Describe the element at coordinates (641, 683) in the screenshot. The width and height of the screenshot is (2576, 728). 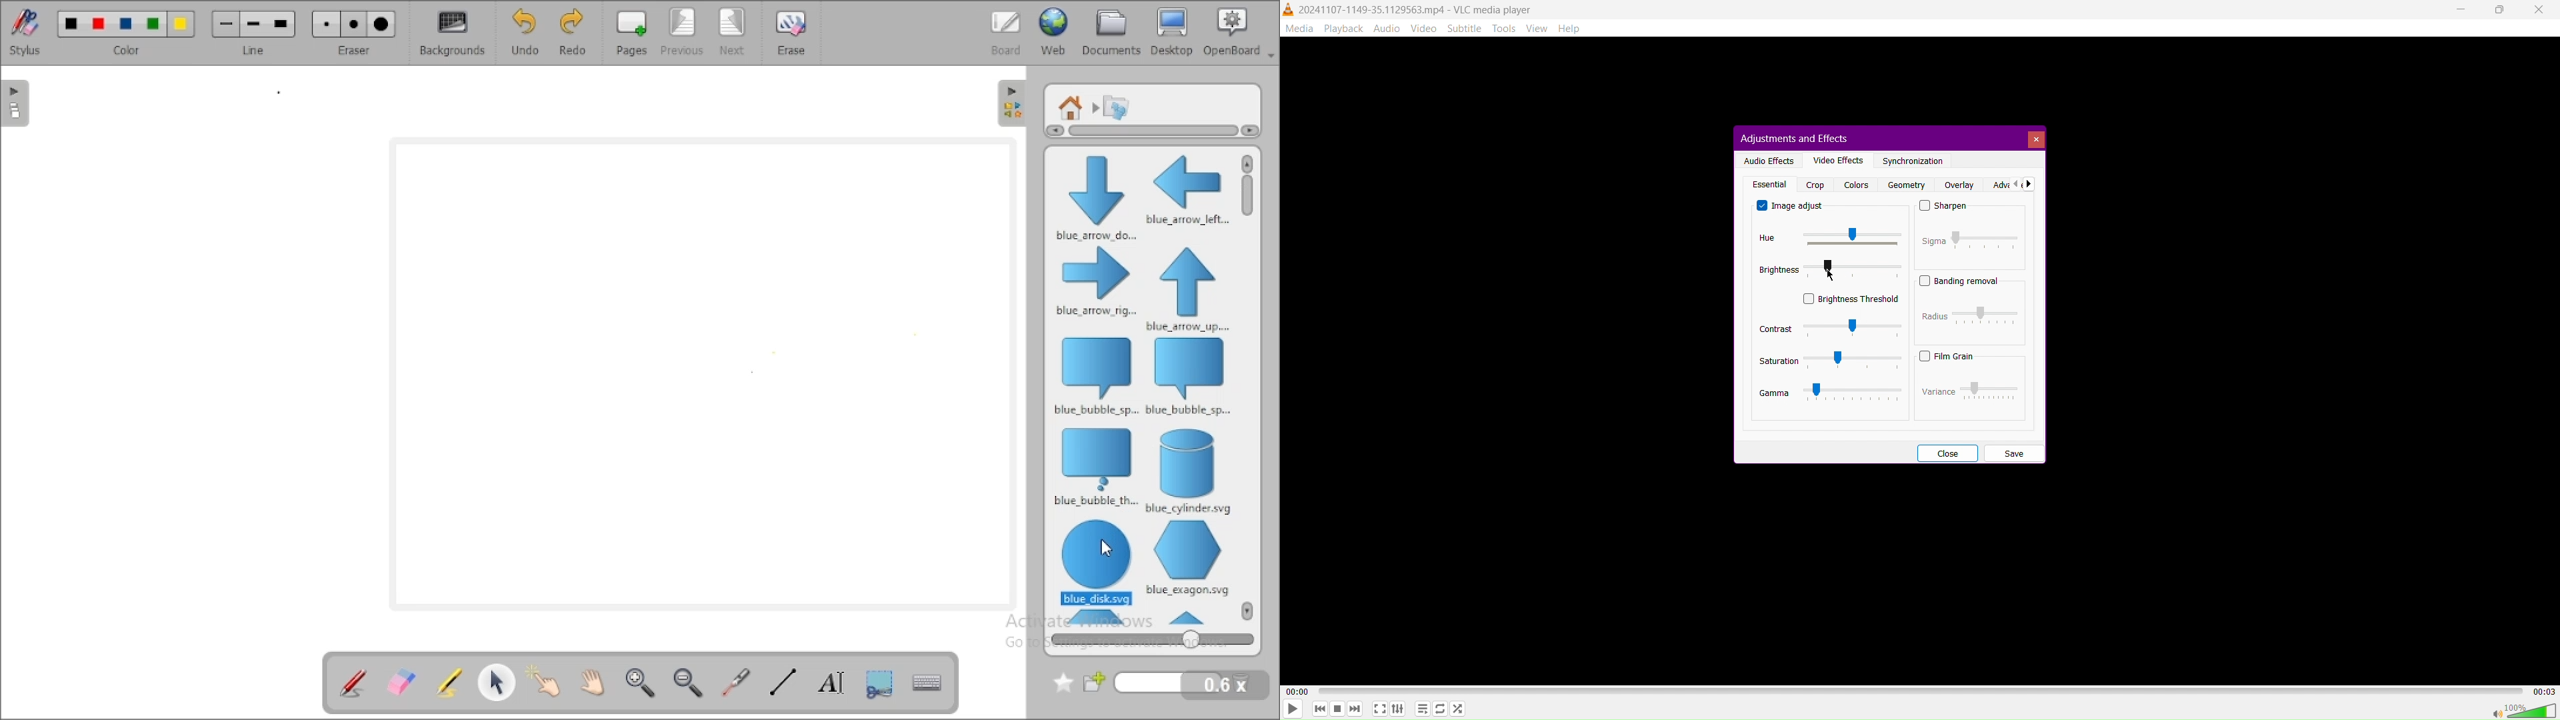
I see `zoom in` at that location.